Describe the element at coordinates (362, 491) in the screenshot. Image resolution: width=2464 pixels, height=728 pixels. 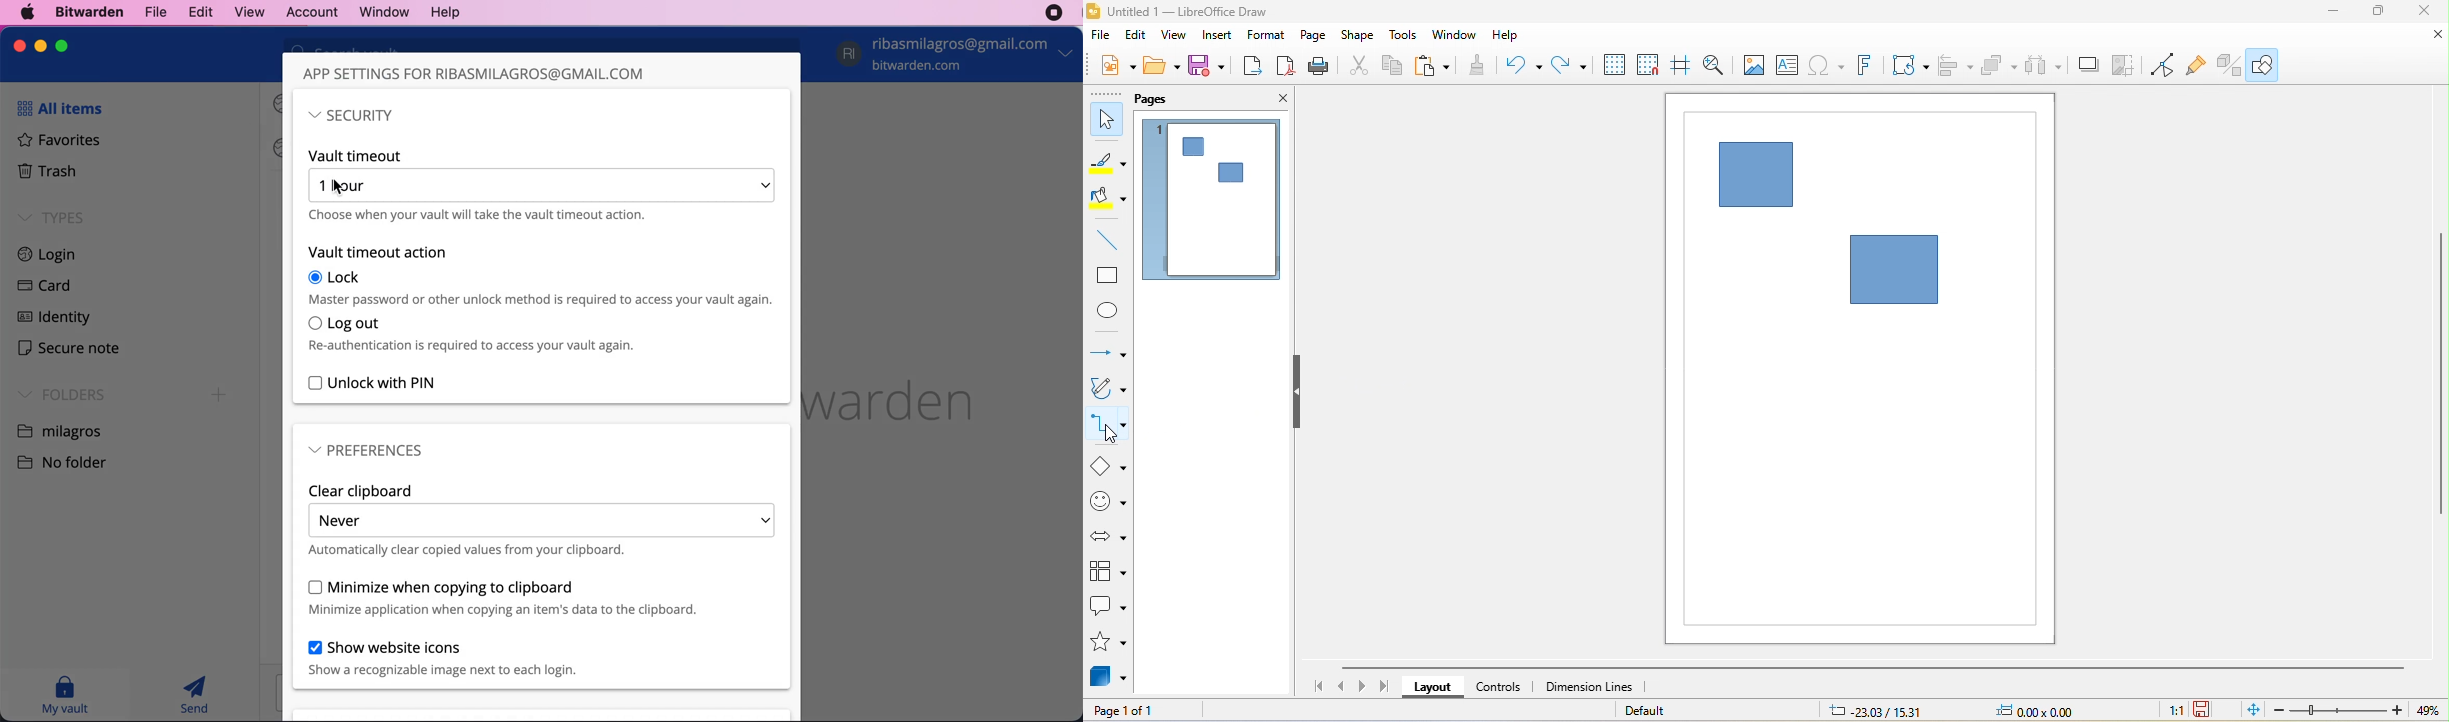
I see `clear clipboard` at that location.